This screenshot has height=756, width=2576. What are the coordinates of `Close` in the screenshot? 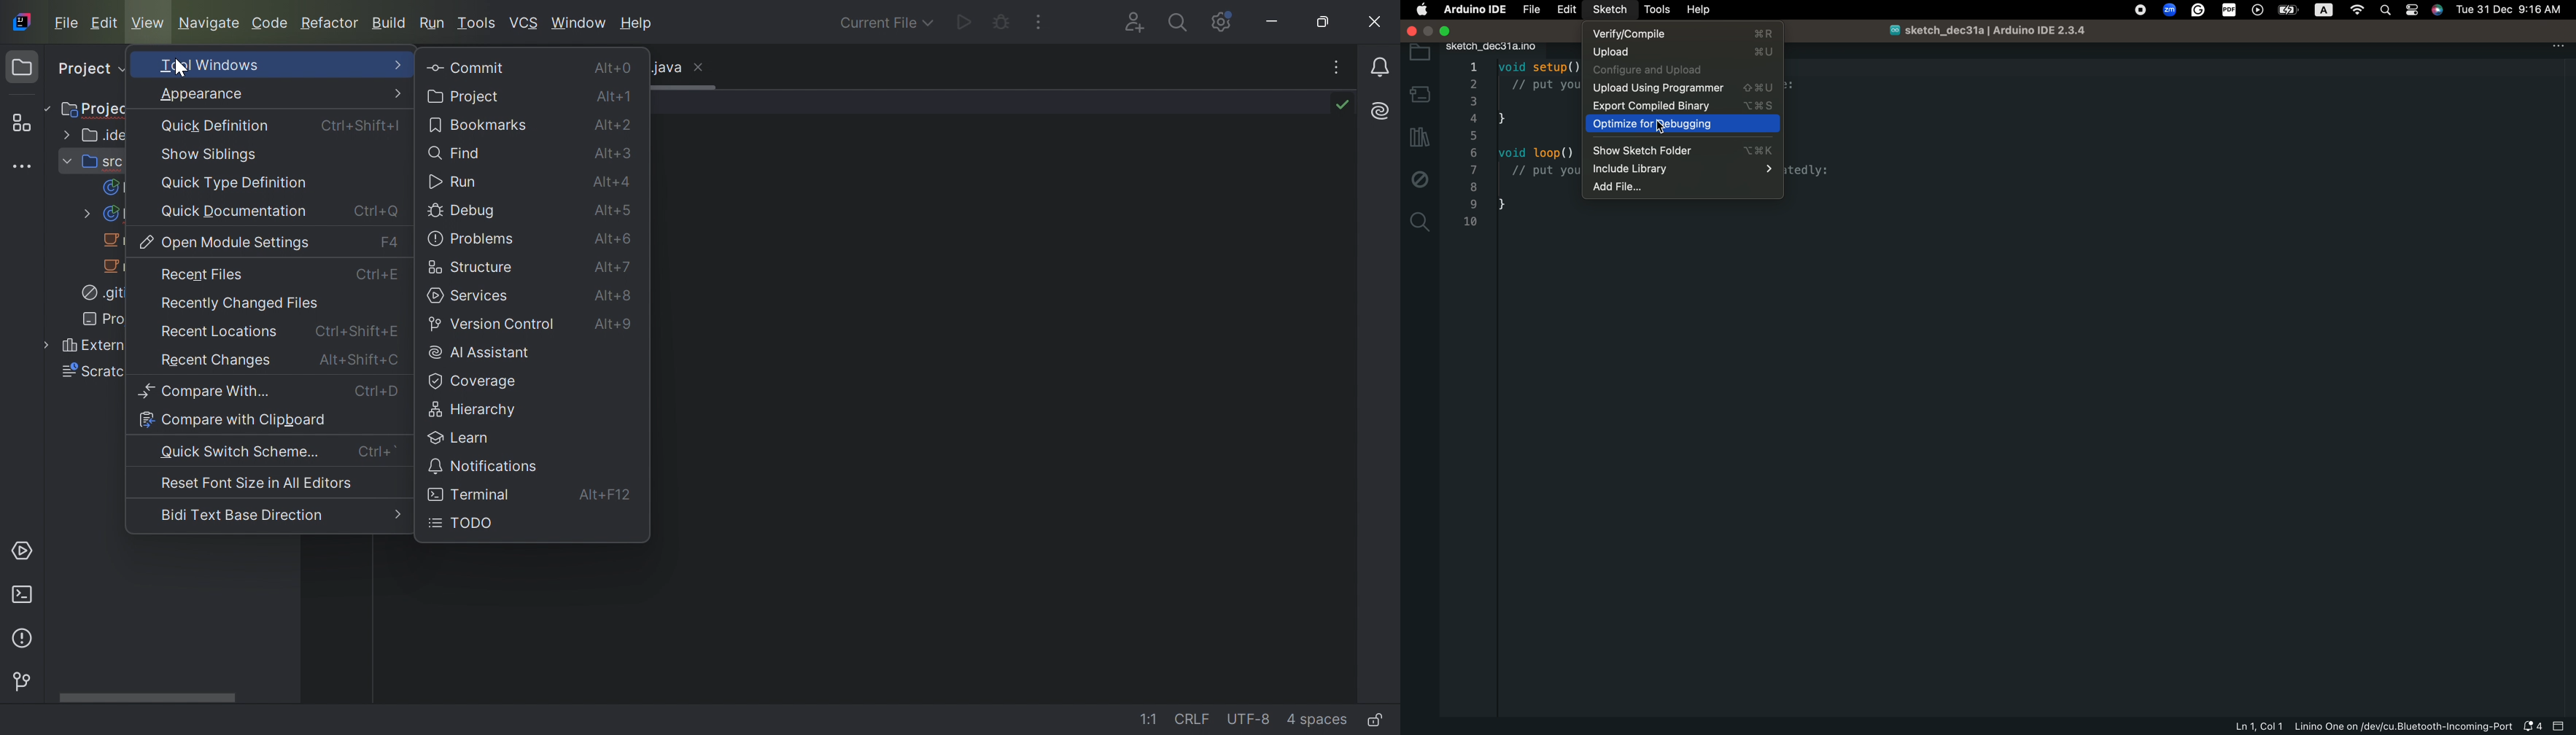 It's located at (703, 69).